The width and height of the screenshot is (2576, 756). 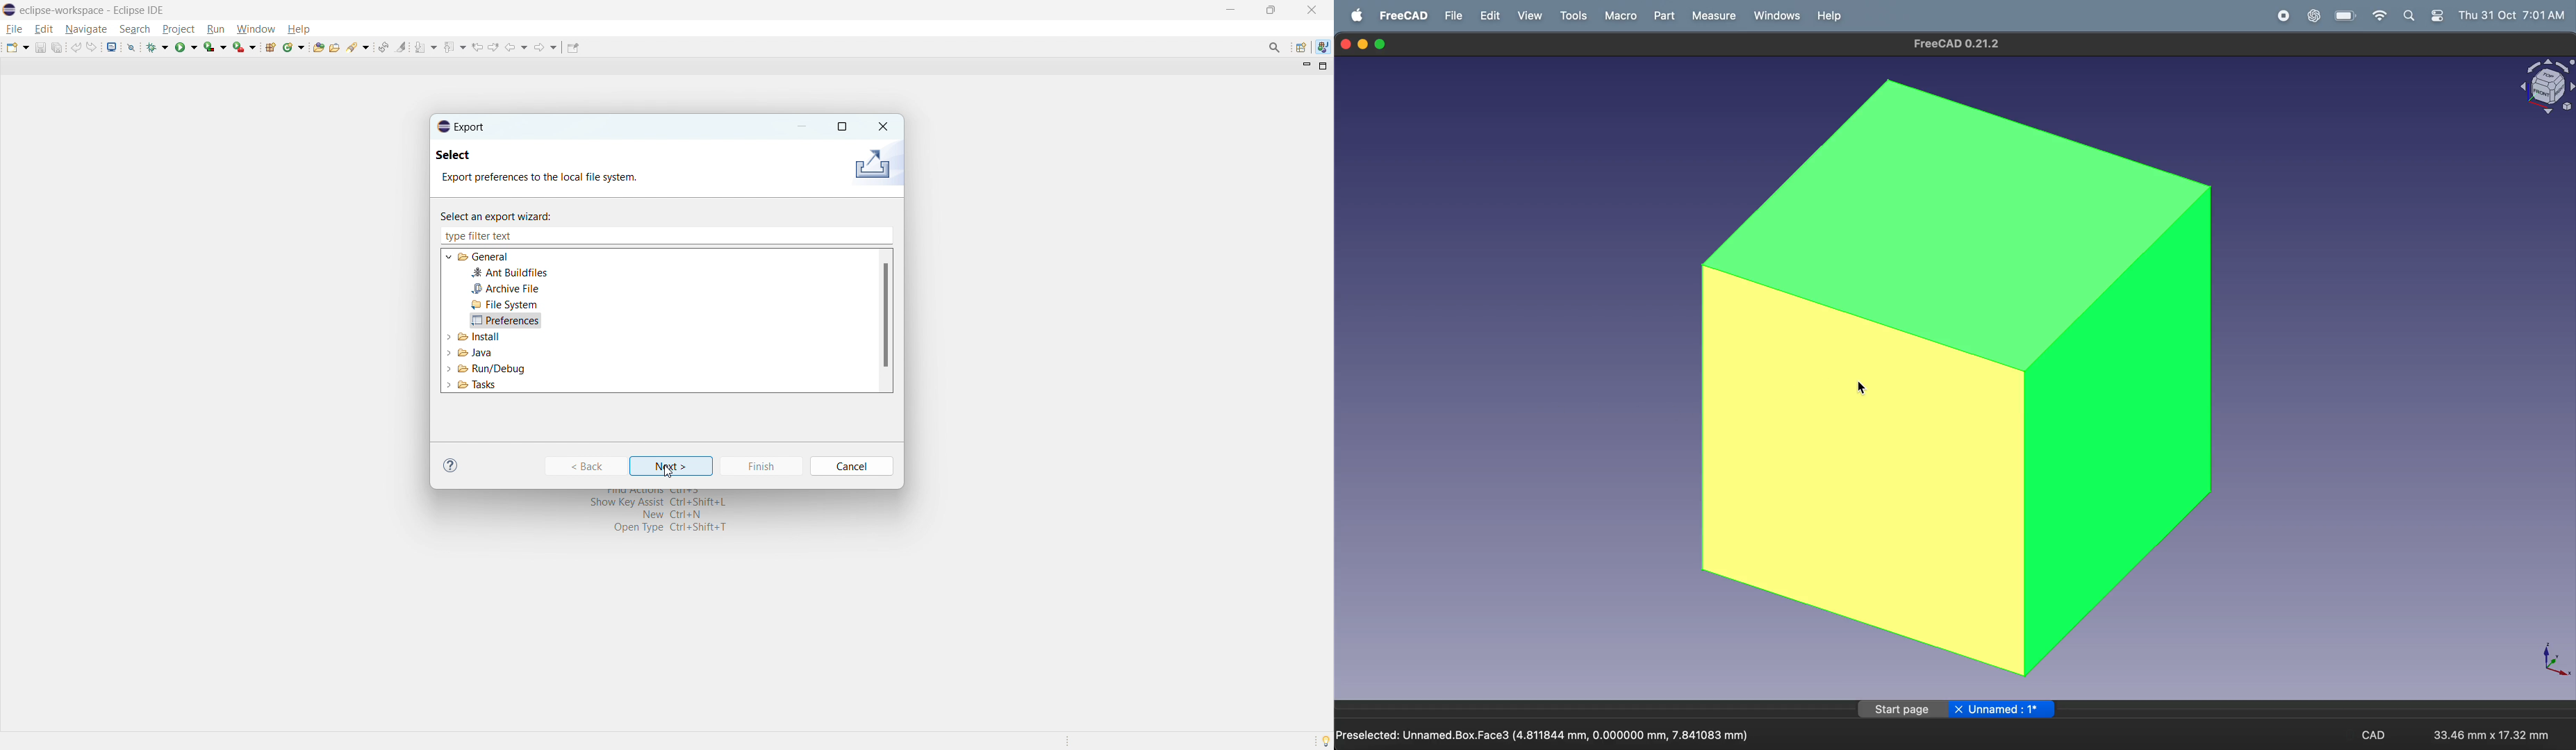 What do you see at coordinates (672, 466) in the screenshot?
I see `next` at bounding box center [672, 466].